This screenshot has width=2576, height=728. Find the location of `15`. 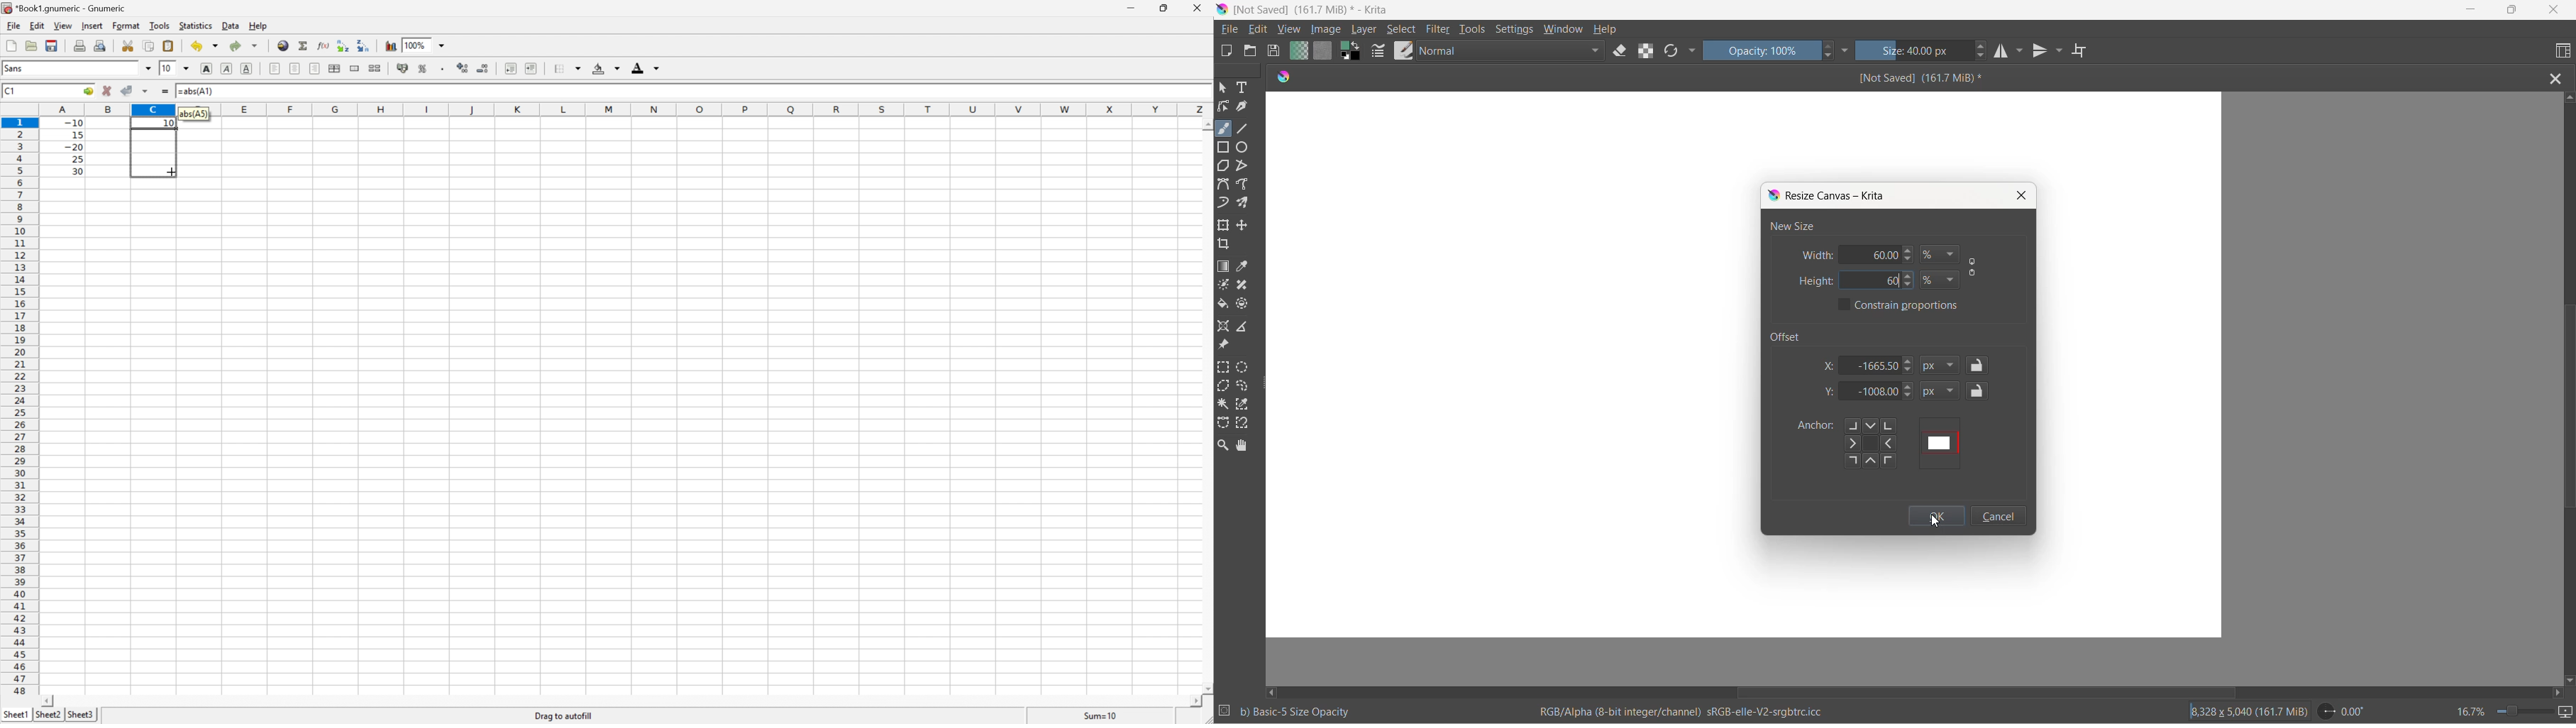

15 is located at coordinates (74, 133).